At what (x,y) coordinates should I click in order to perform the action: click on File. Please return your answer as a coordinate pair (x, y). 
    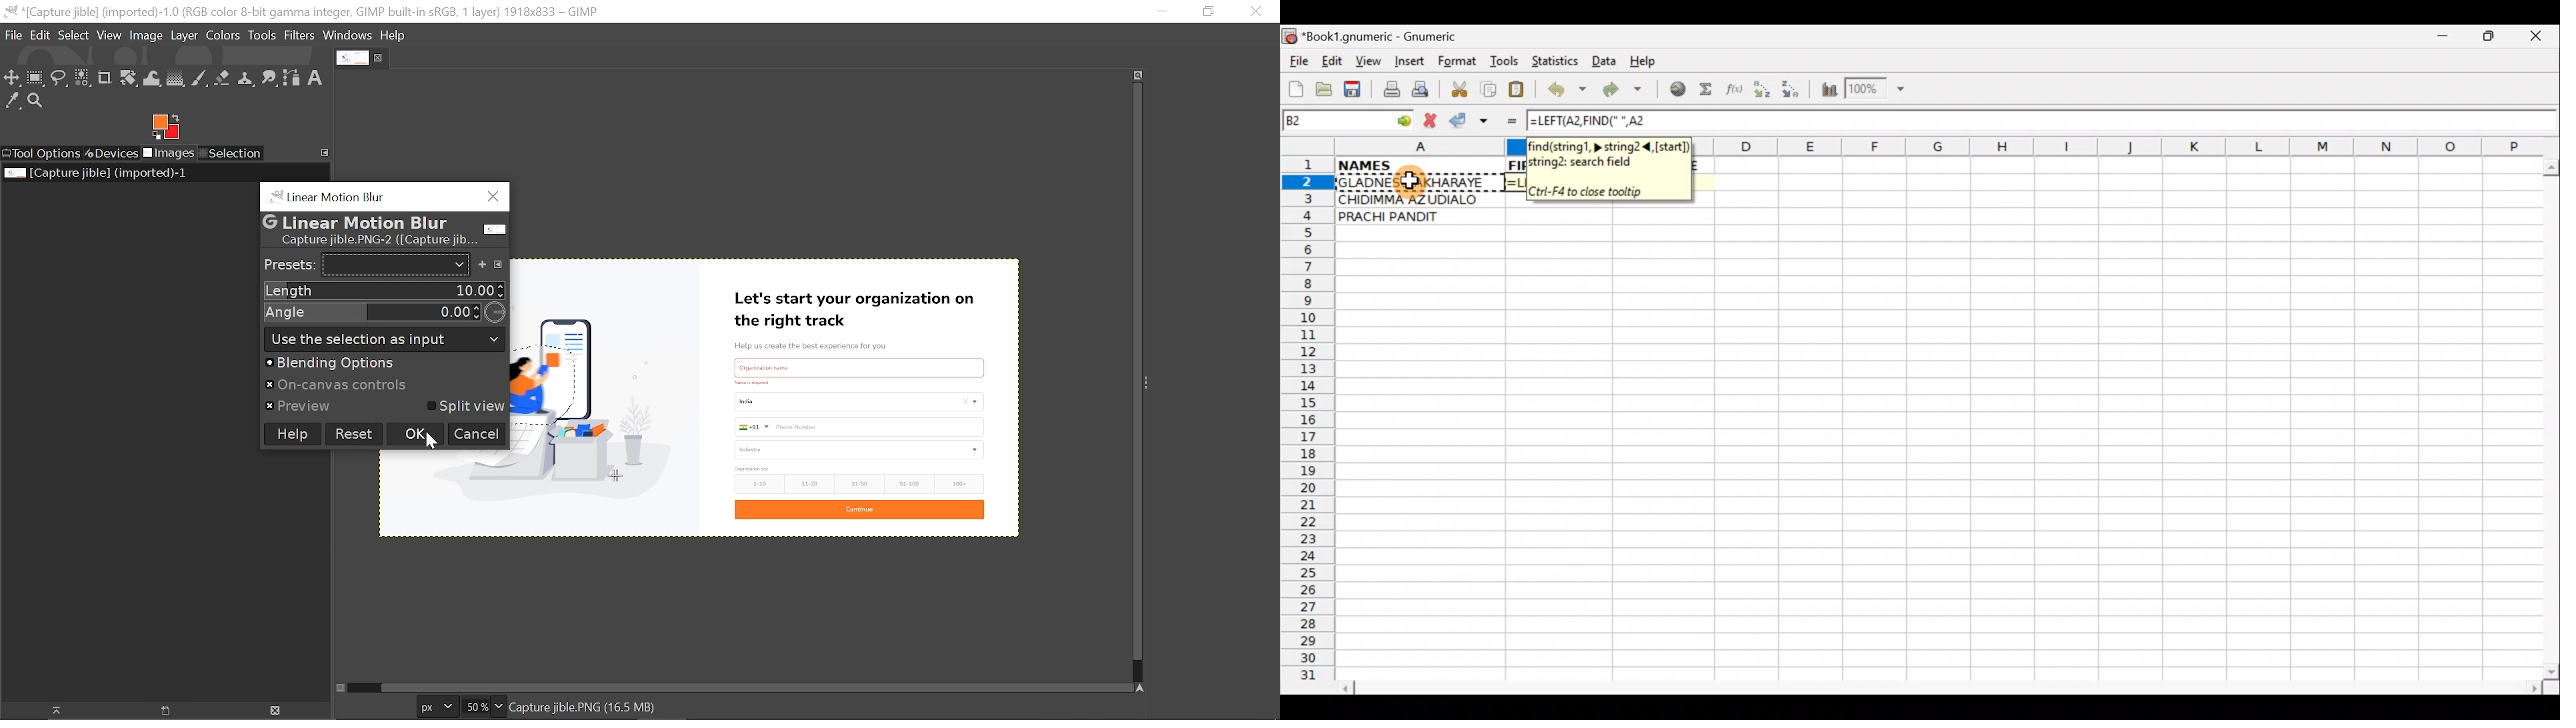
    Looking at the image, I should click on (1297, 62).